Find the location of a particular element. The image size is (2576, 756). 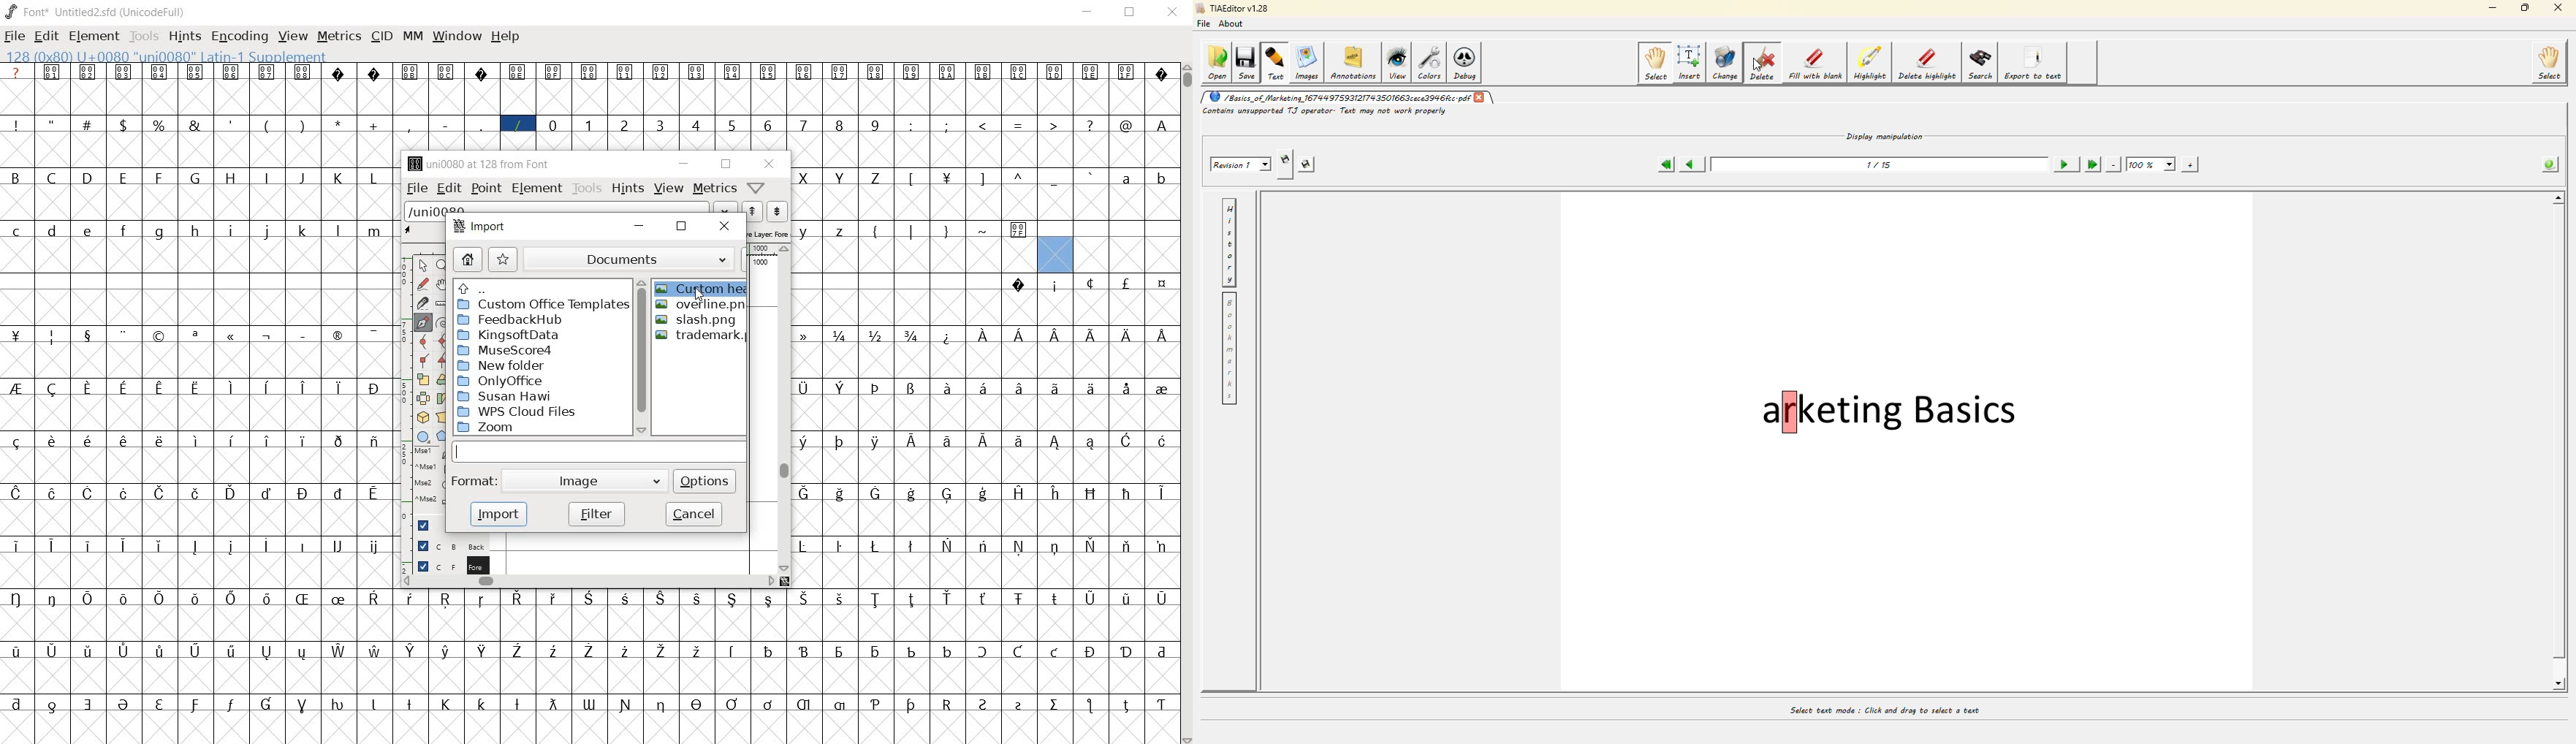

glyph is located at coordinates (1019, 546).